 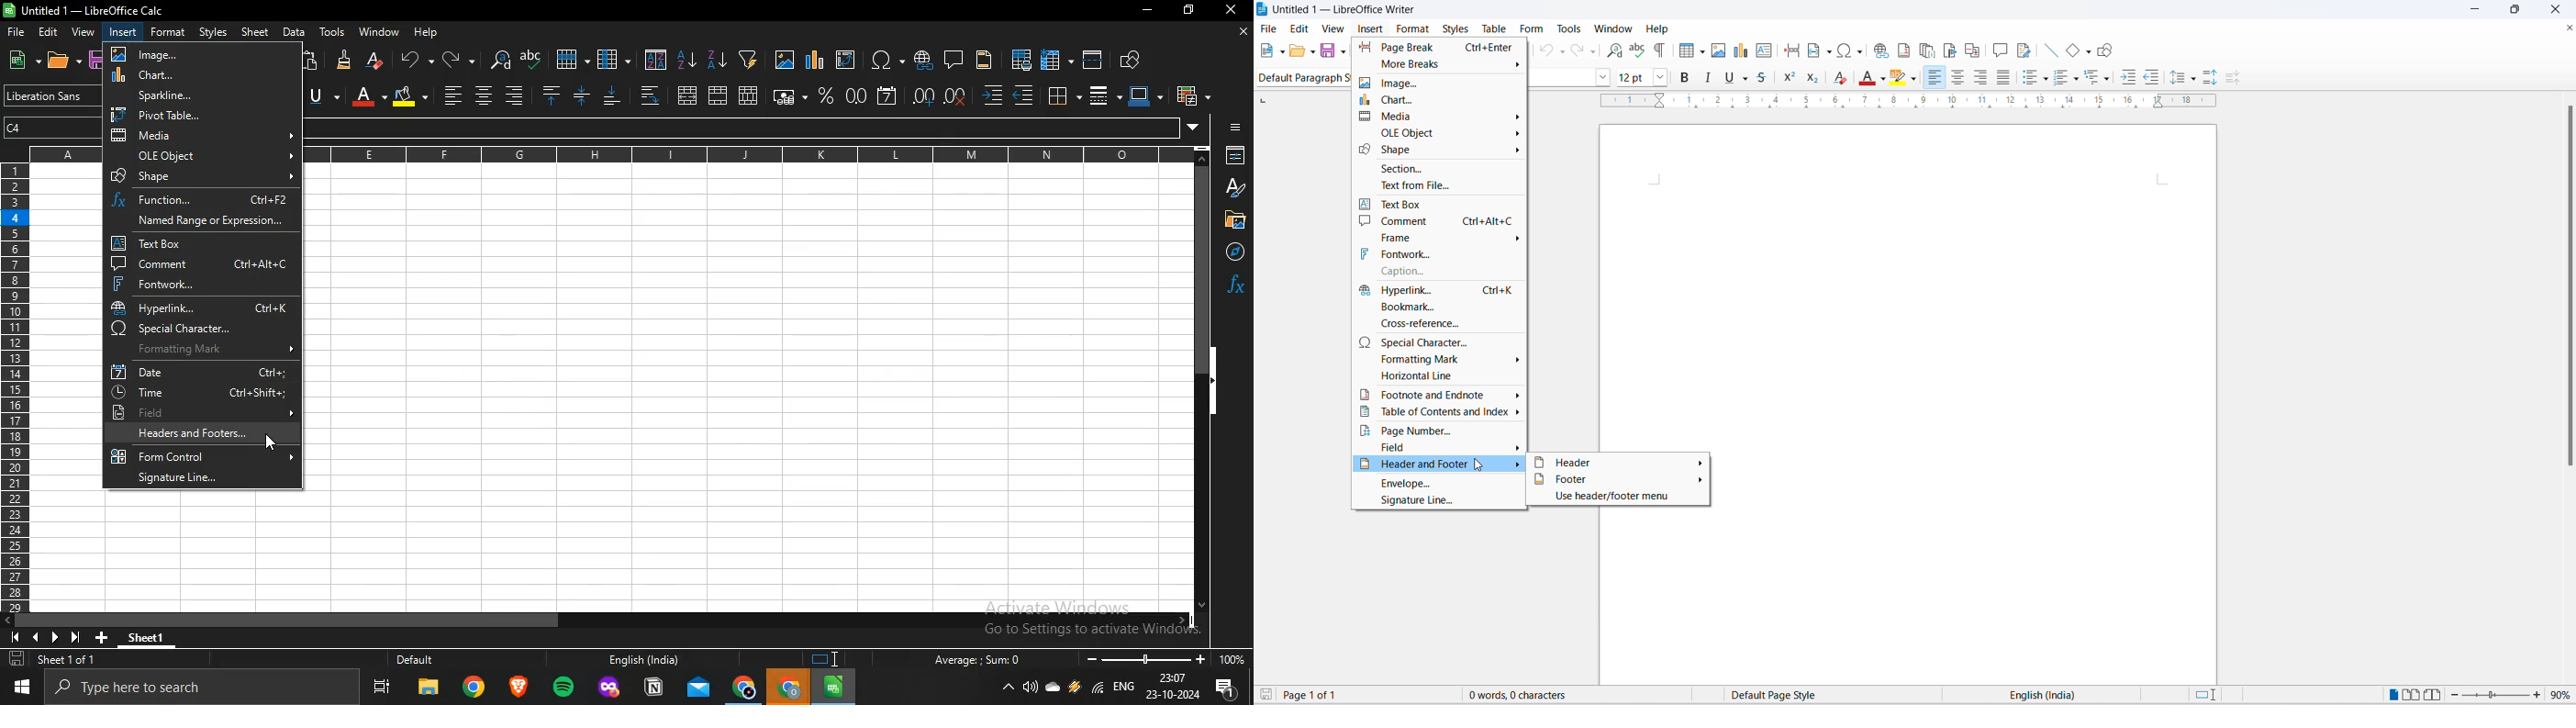 I want to click on freeze rows and columns, so click(x=1052, y=59).